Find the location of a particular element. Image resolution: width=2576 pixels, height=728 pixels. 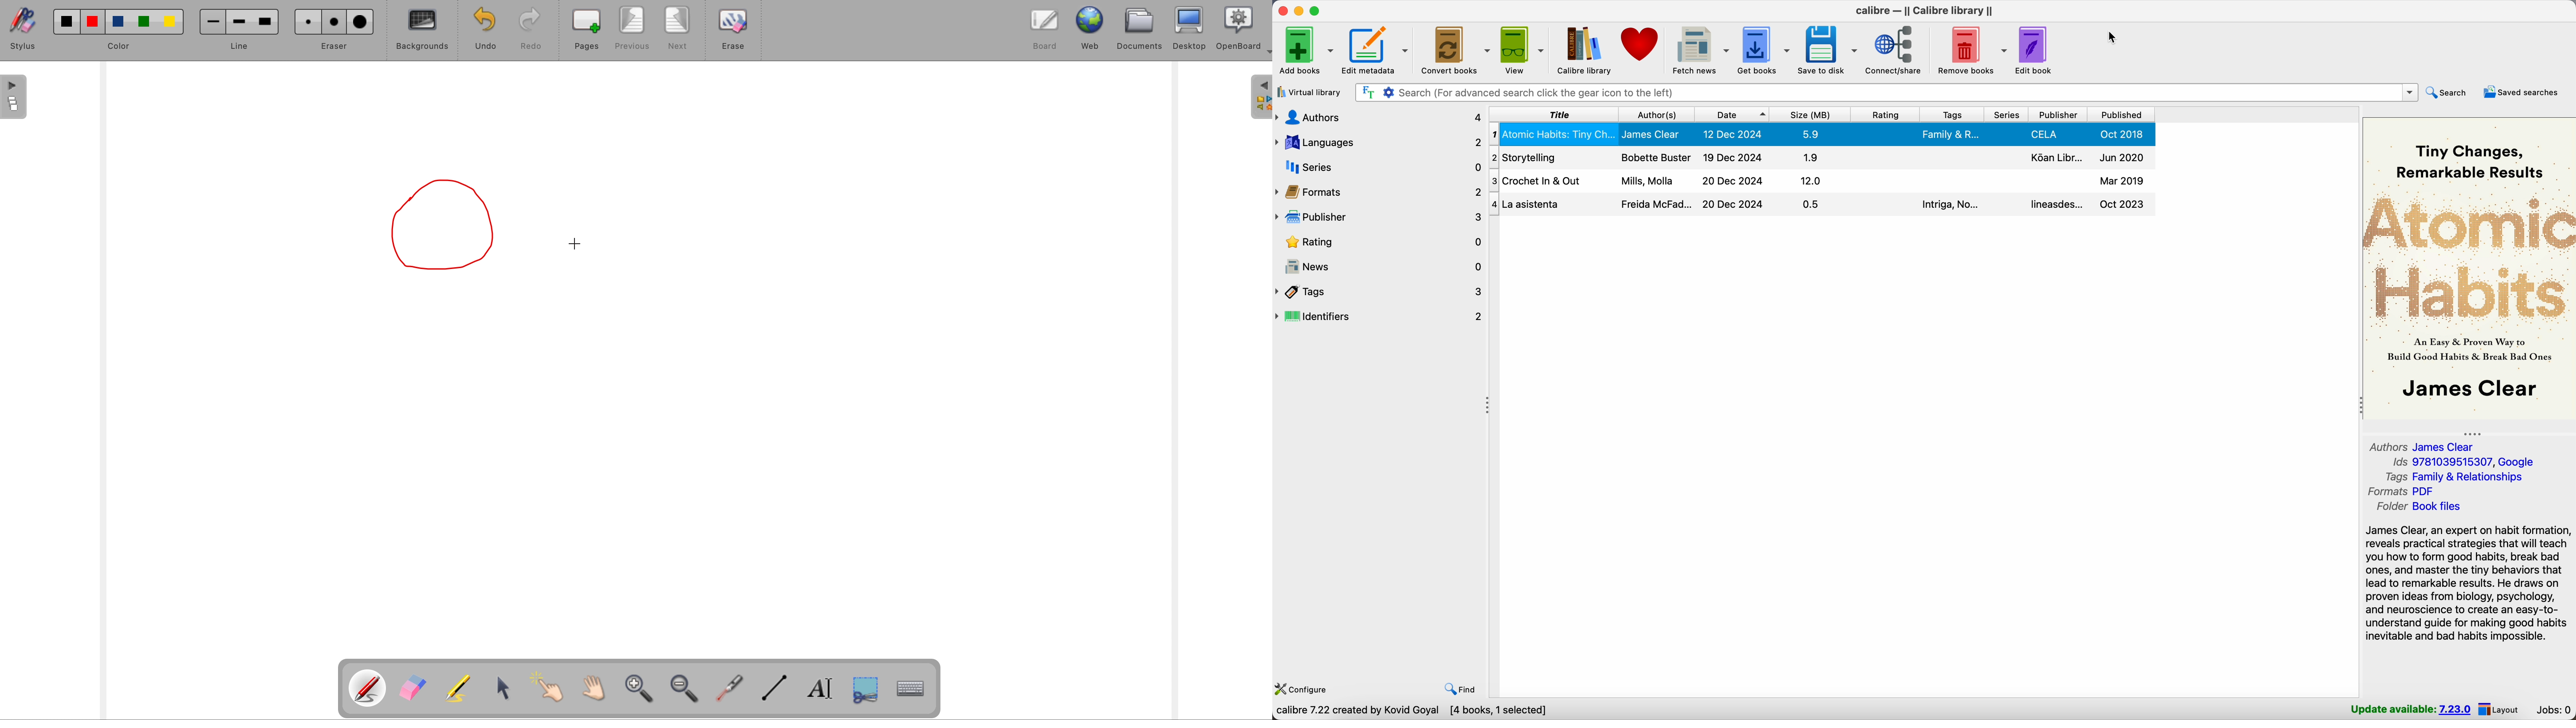

fetch news is located at coordinates (1701, 49).